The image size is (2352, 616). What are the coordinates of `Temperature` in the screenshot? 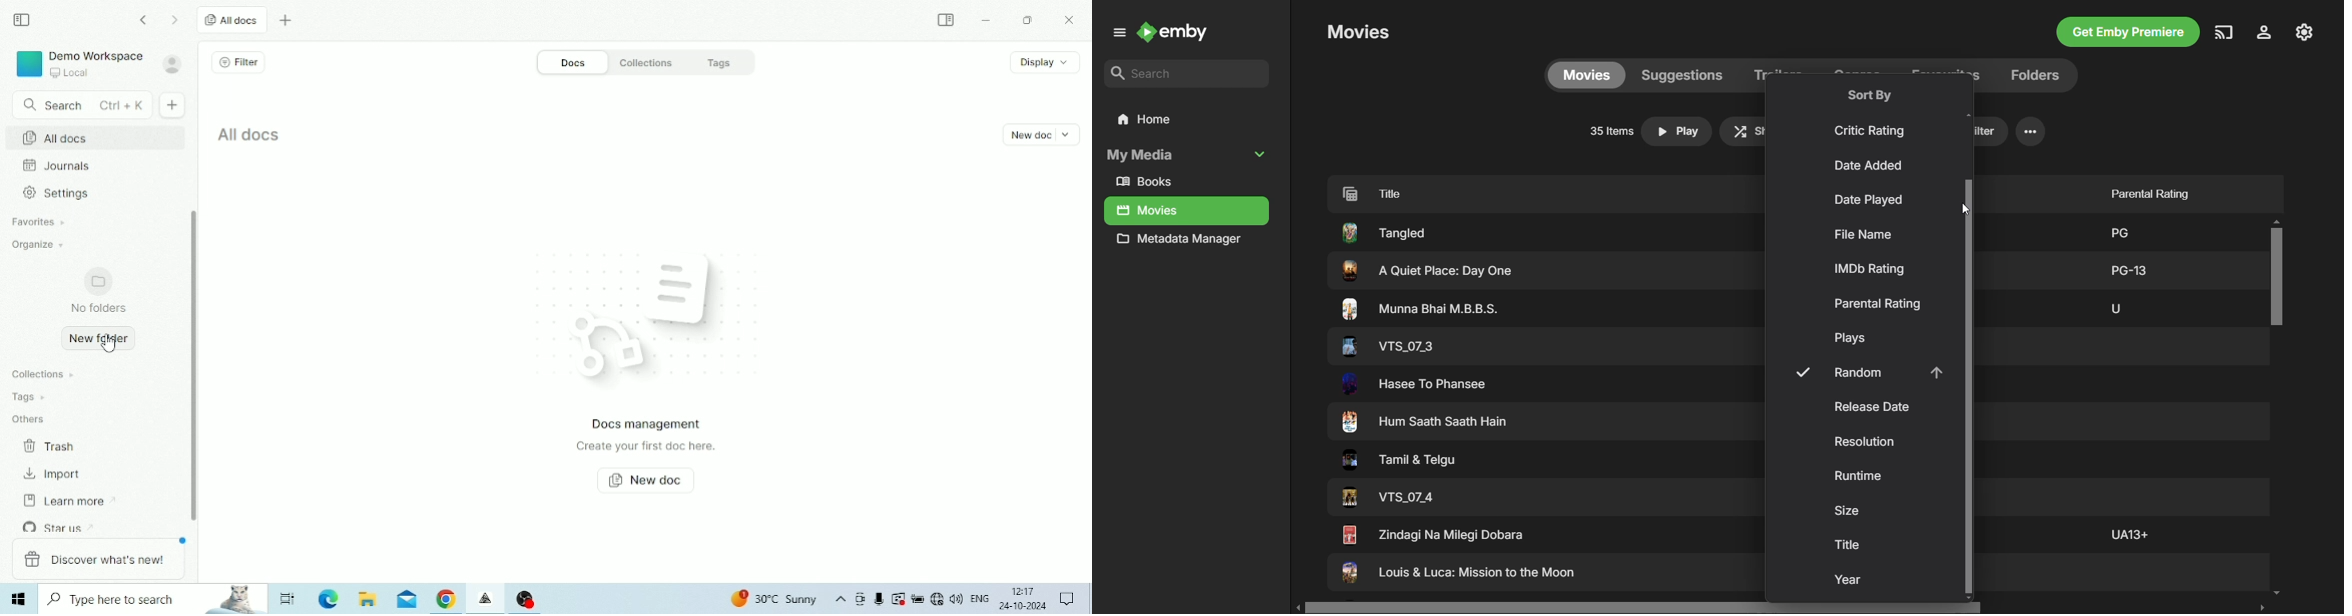 It's located at (776, 599).